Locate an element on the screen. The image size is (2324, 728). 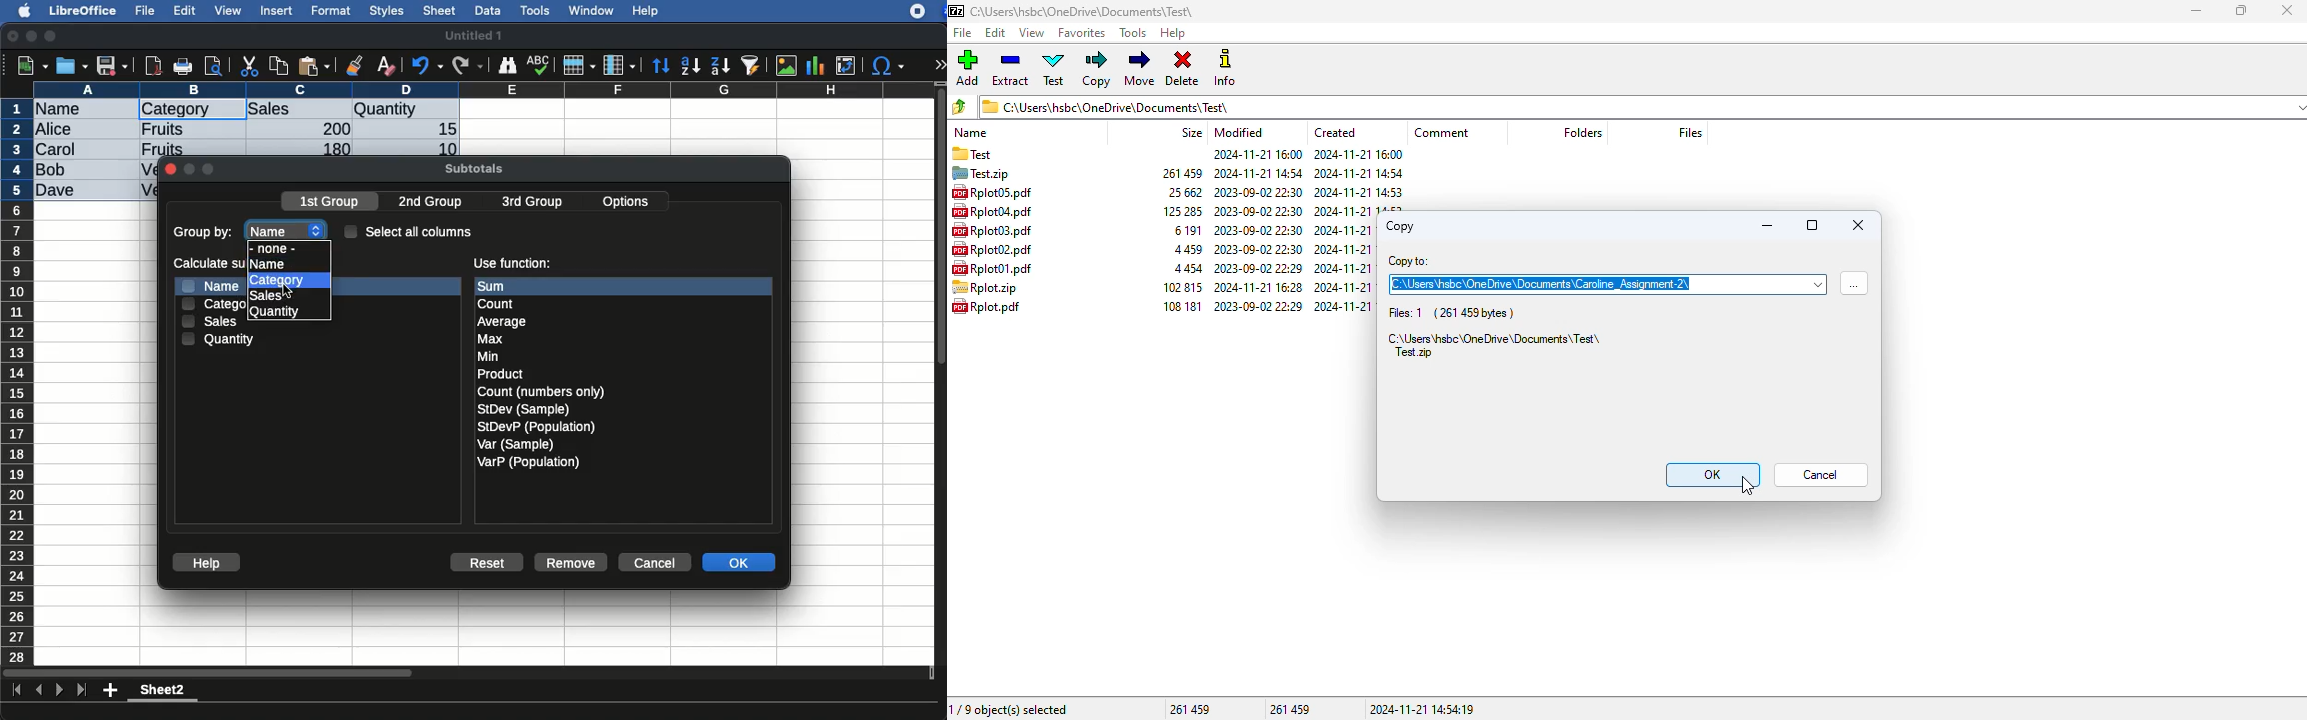
test is located at coordinates (1054, 70).